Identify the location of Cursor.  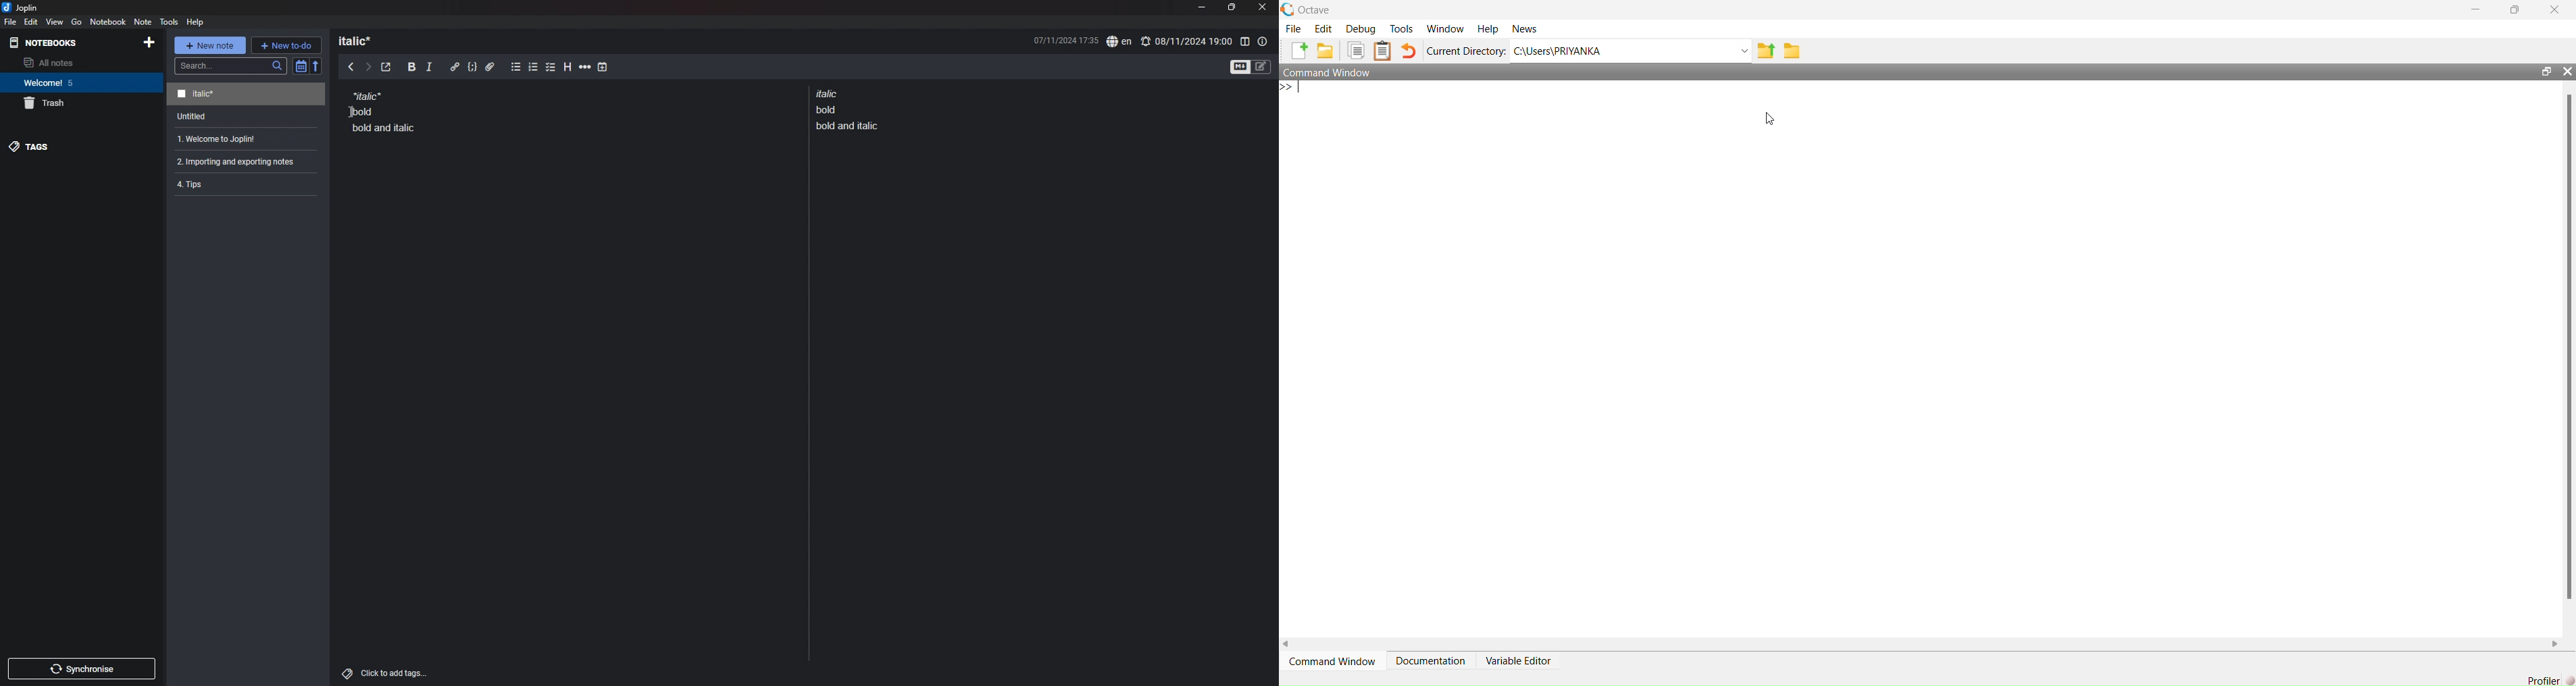
(351, 110).